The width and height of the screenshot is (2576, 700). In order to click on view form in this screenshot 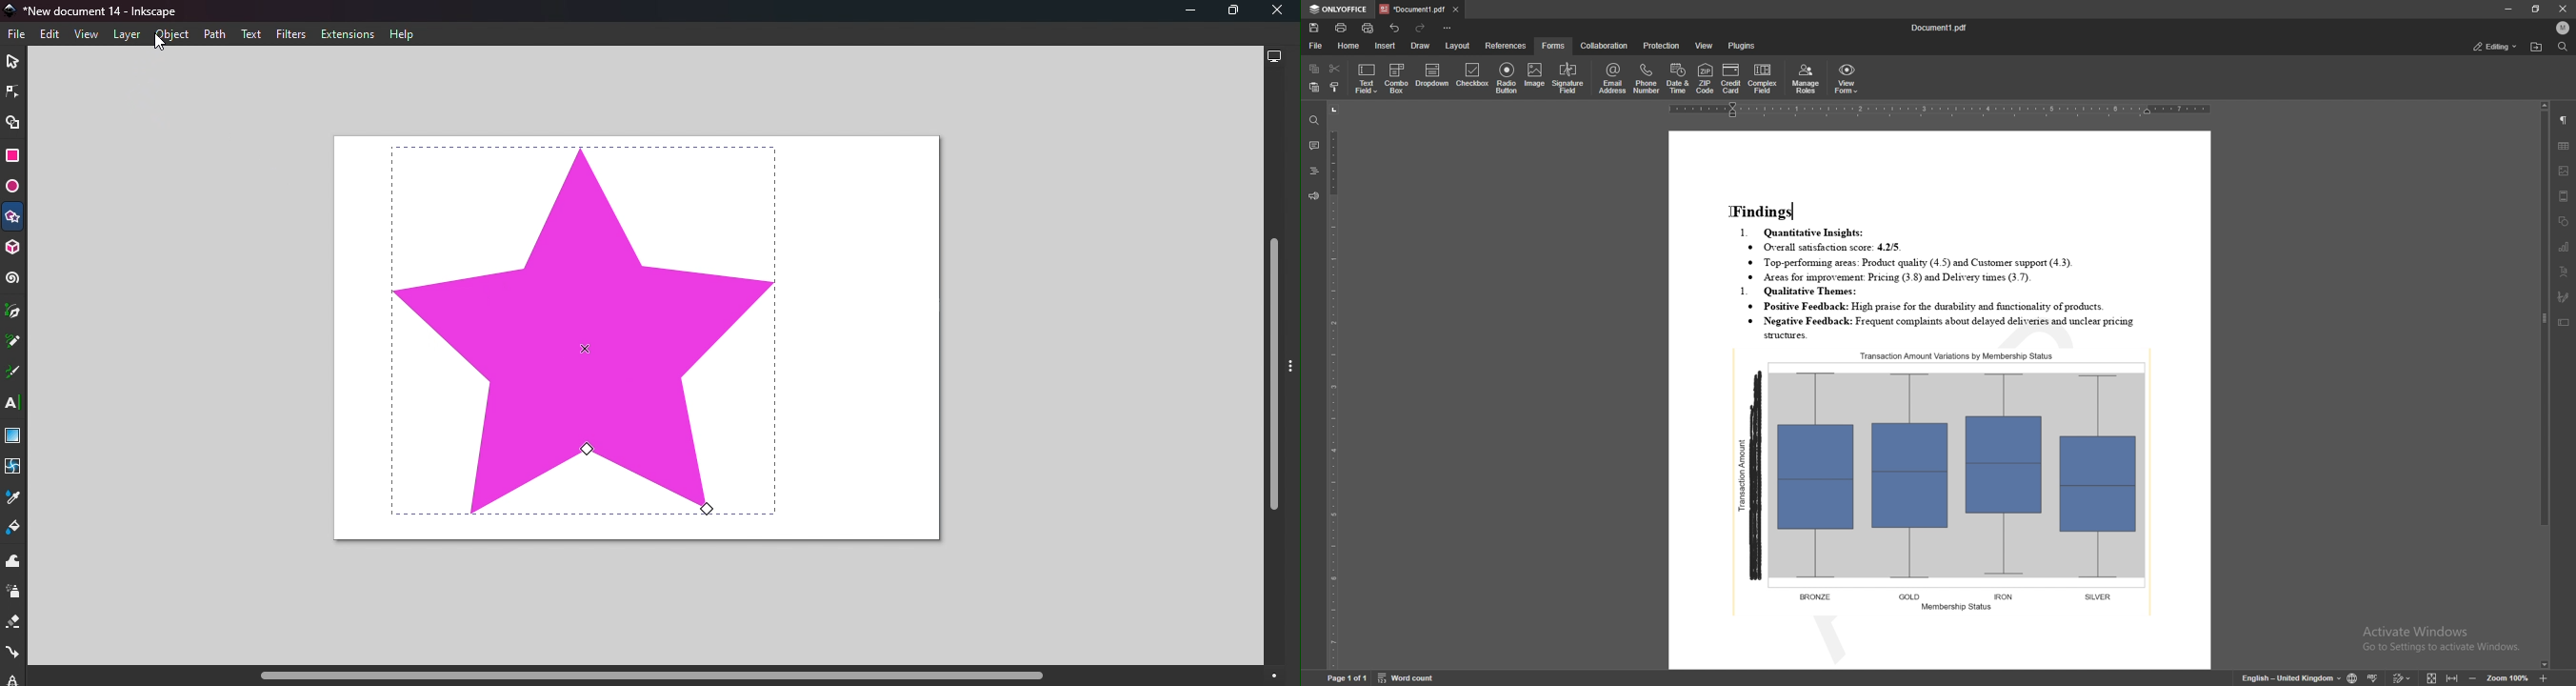, I will do `click(1846, 79)`.